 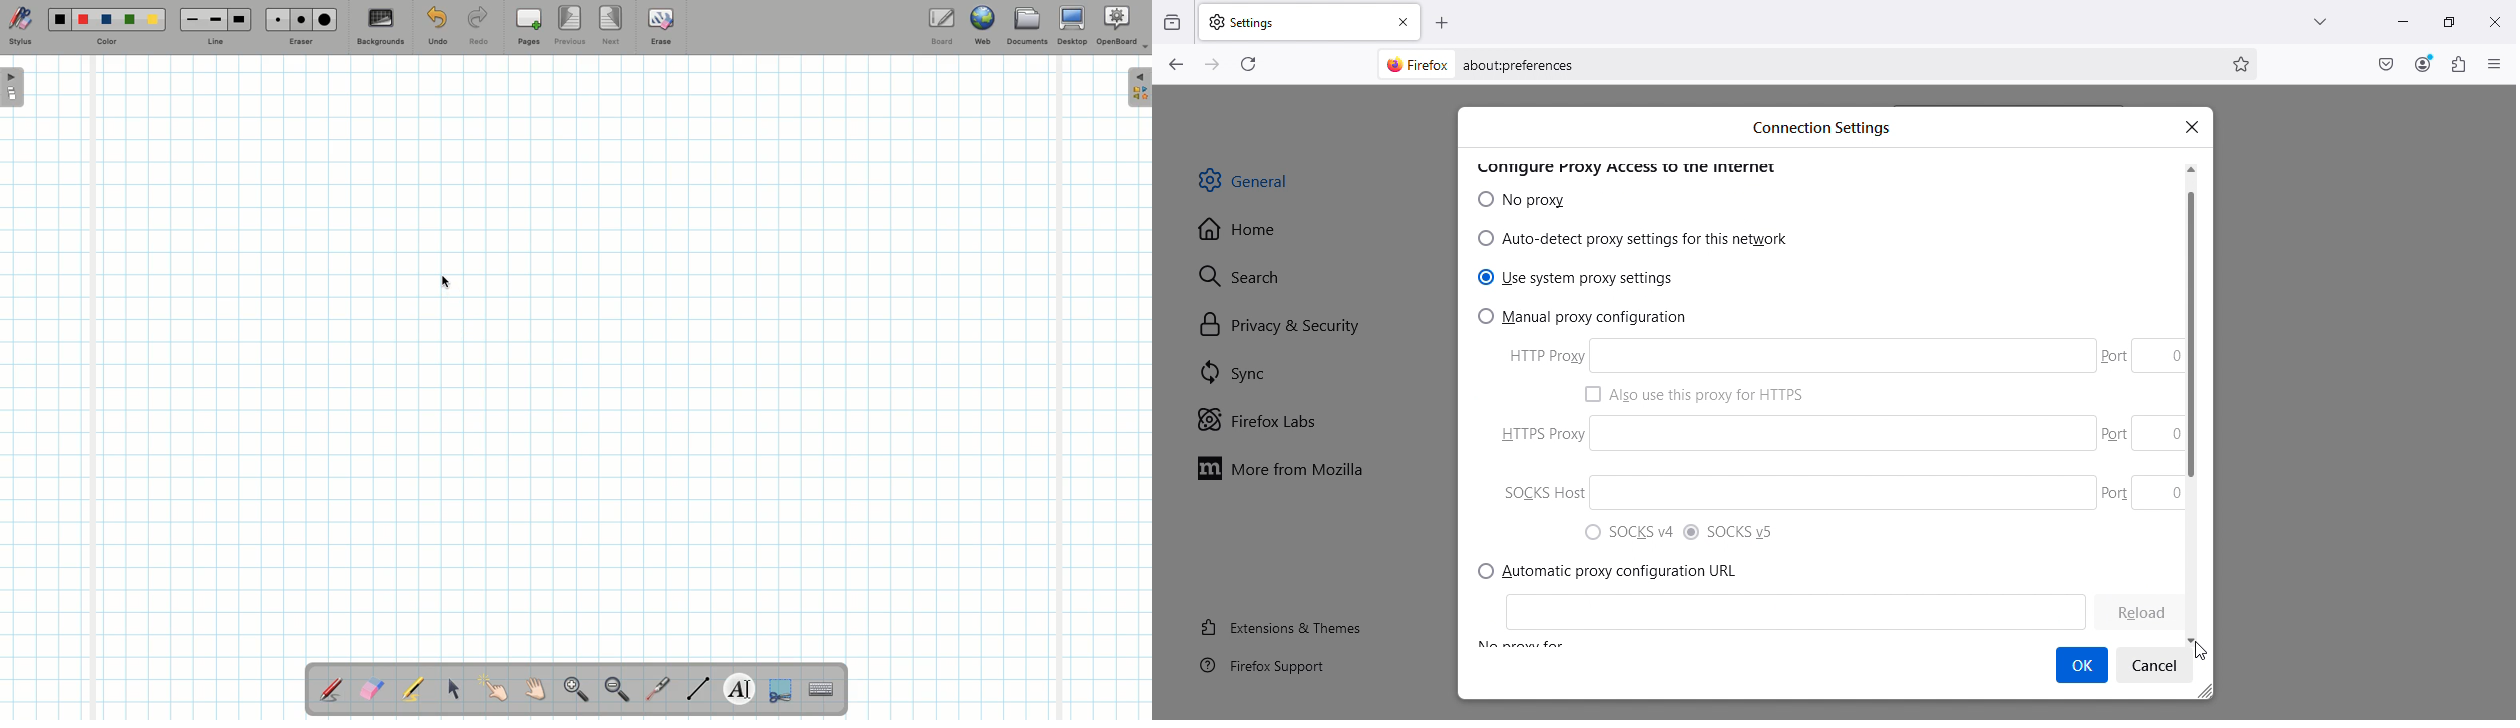 What do you see at coordinates (536, 691) in the screenshot?
I see `Grab` at bounding box center [536, 691].